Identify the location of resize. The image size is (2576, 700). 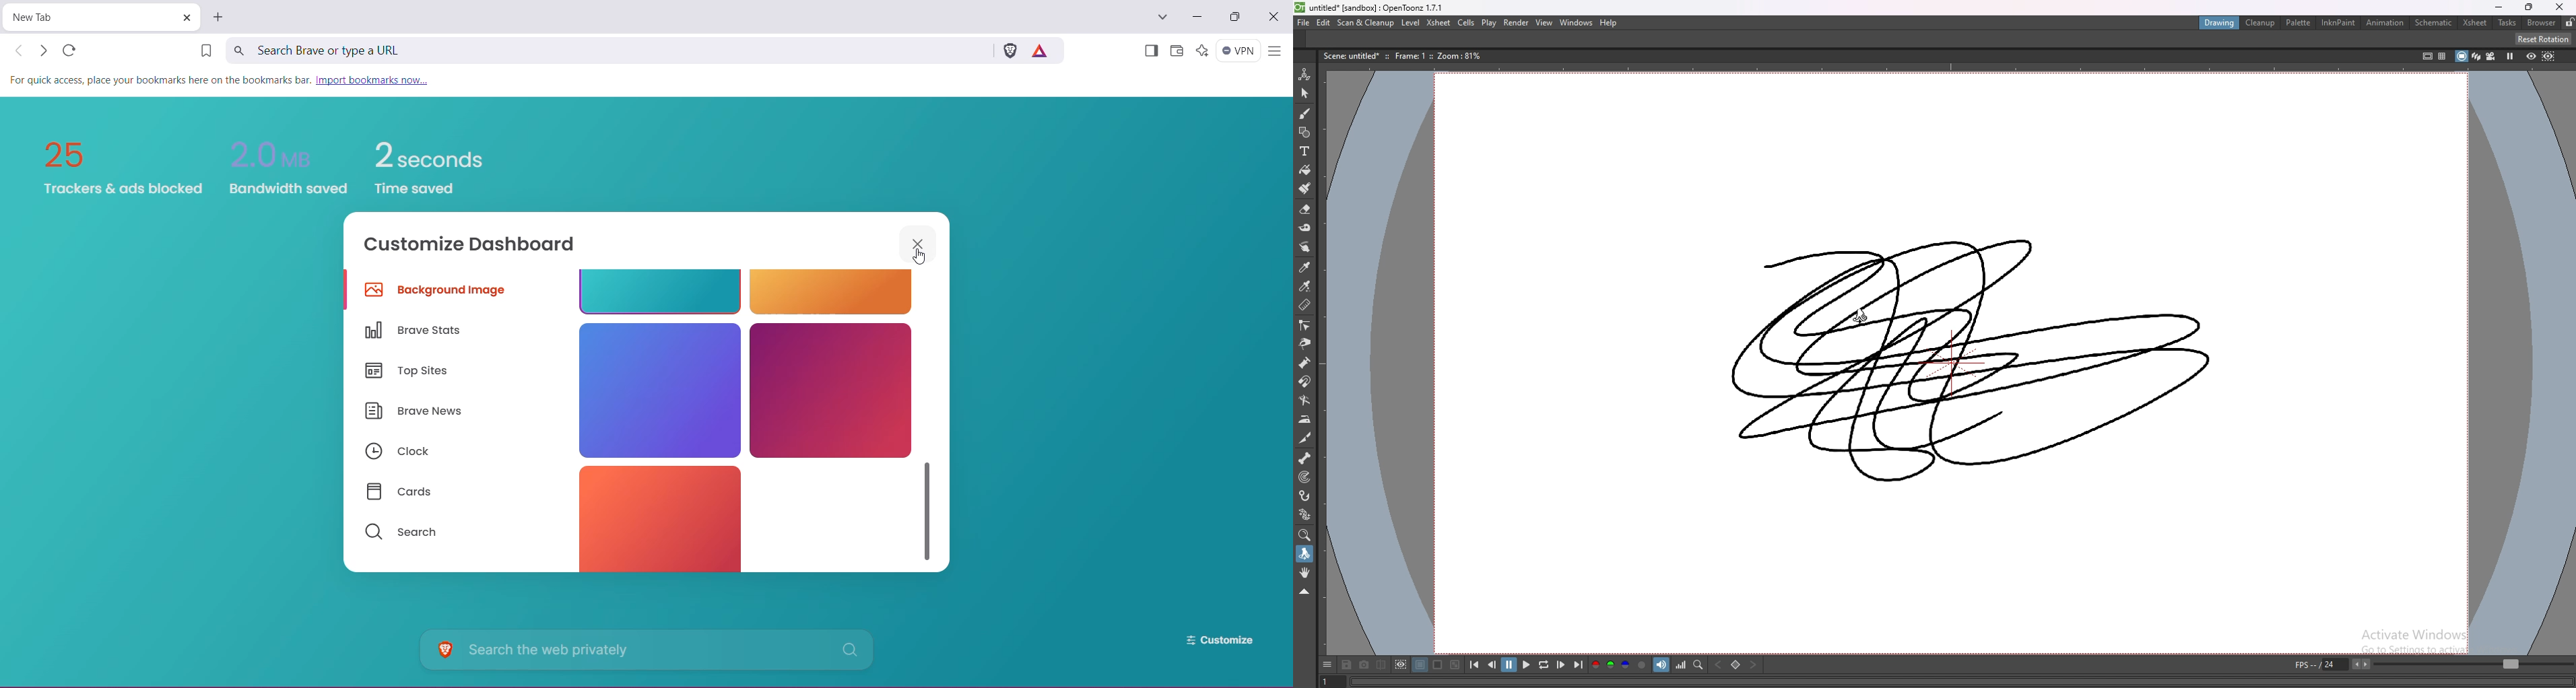
(2529, 7).